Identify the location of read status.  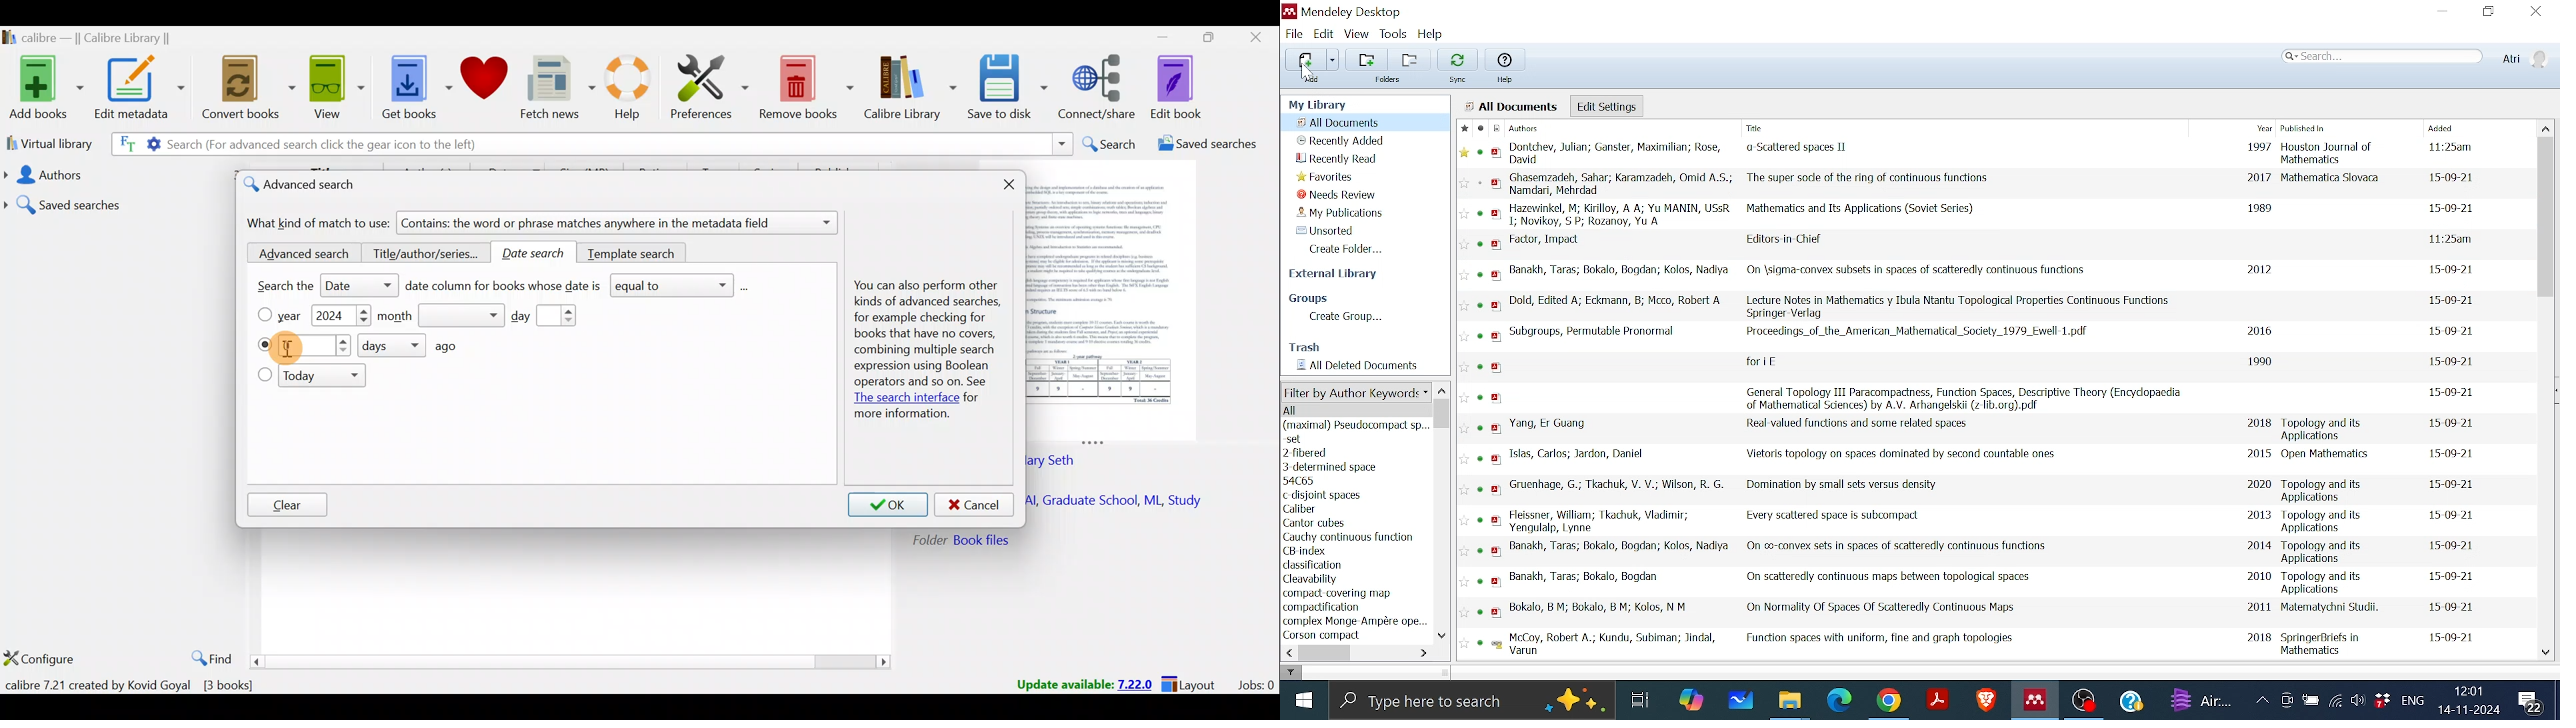
(1484, 612).